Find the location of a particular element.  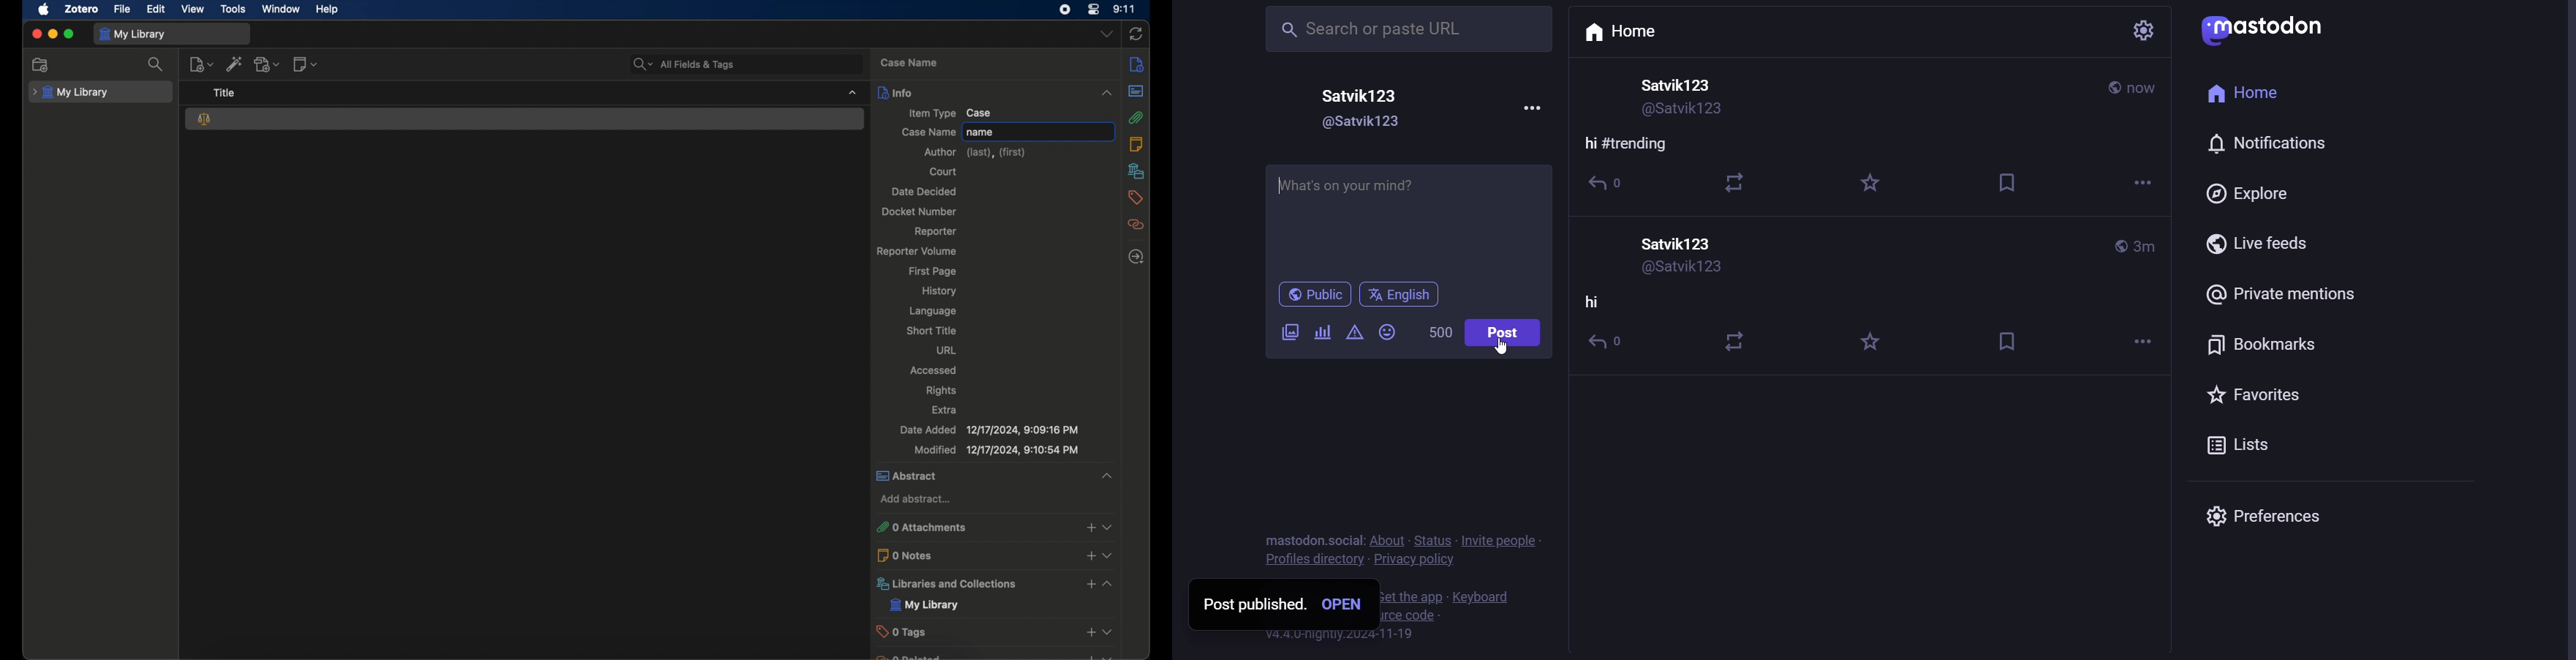

0 notes is located at coordinates (994, 556).